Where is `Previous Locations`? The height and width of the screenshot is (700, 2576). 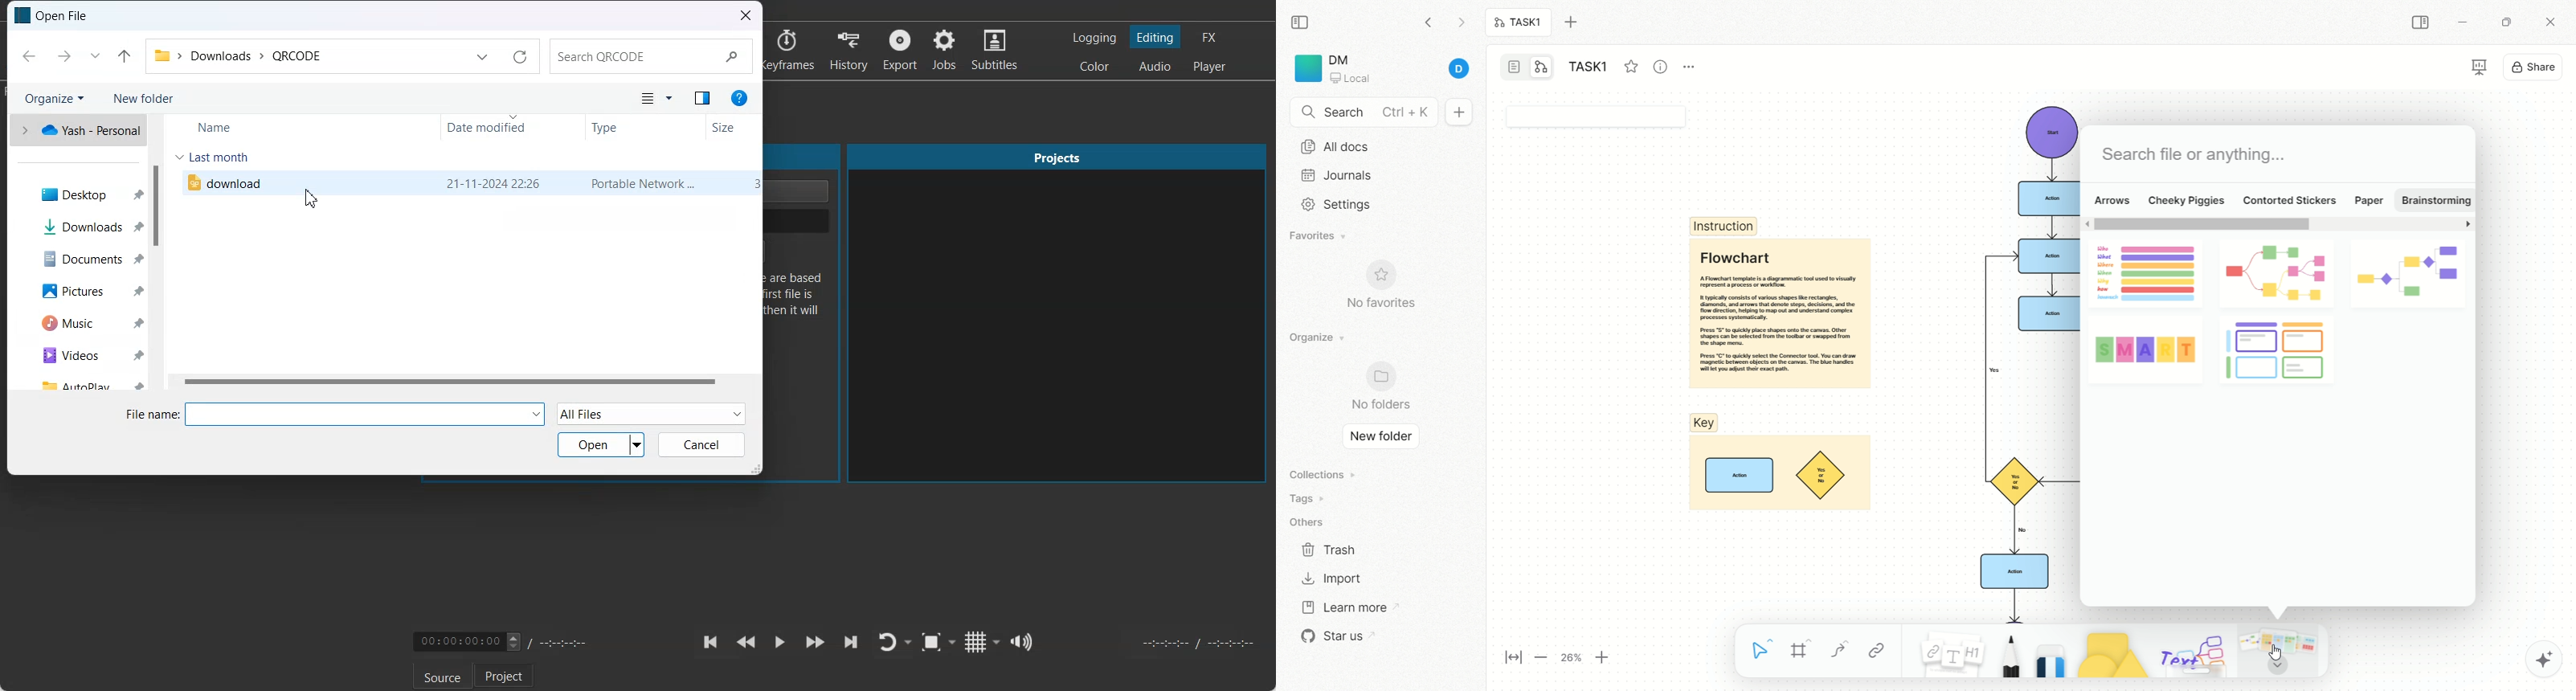
Previous Locations is located at coordinates (480, 57).